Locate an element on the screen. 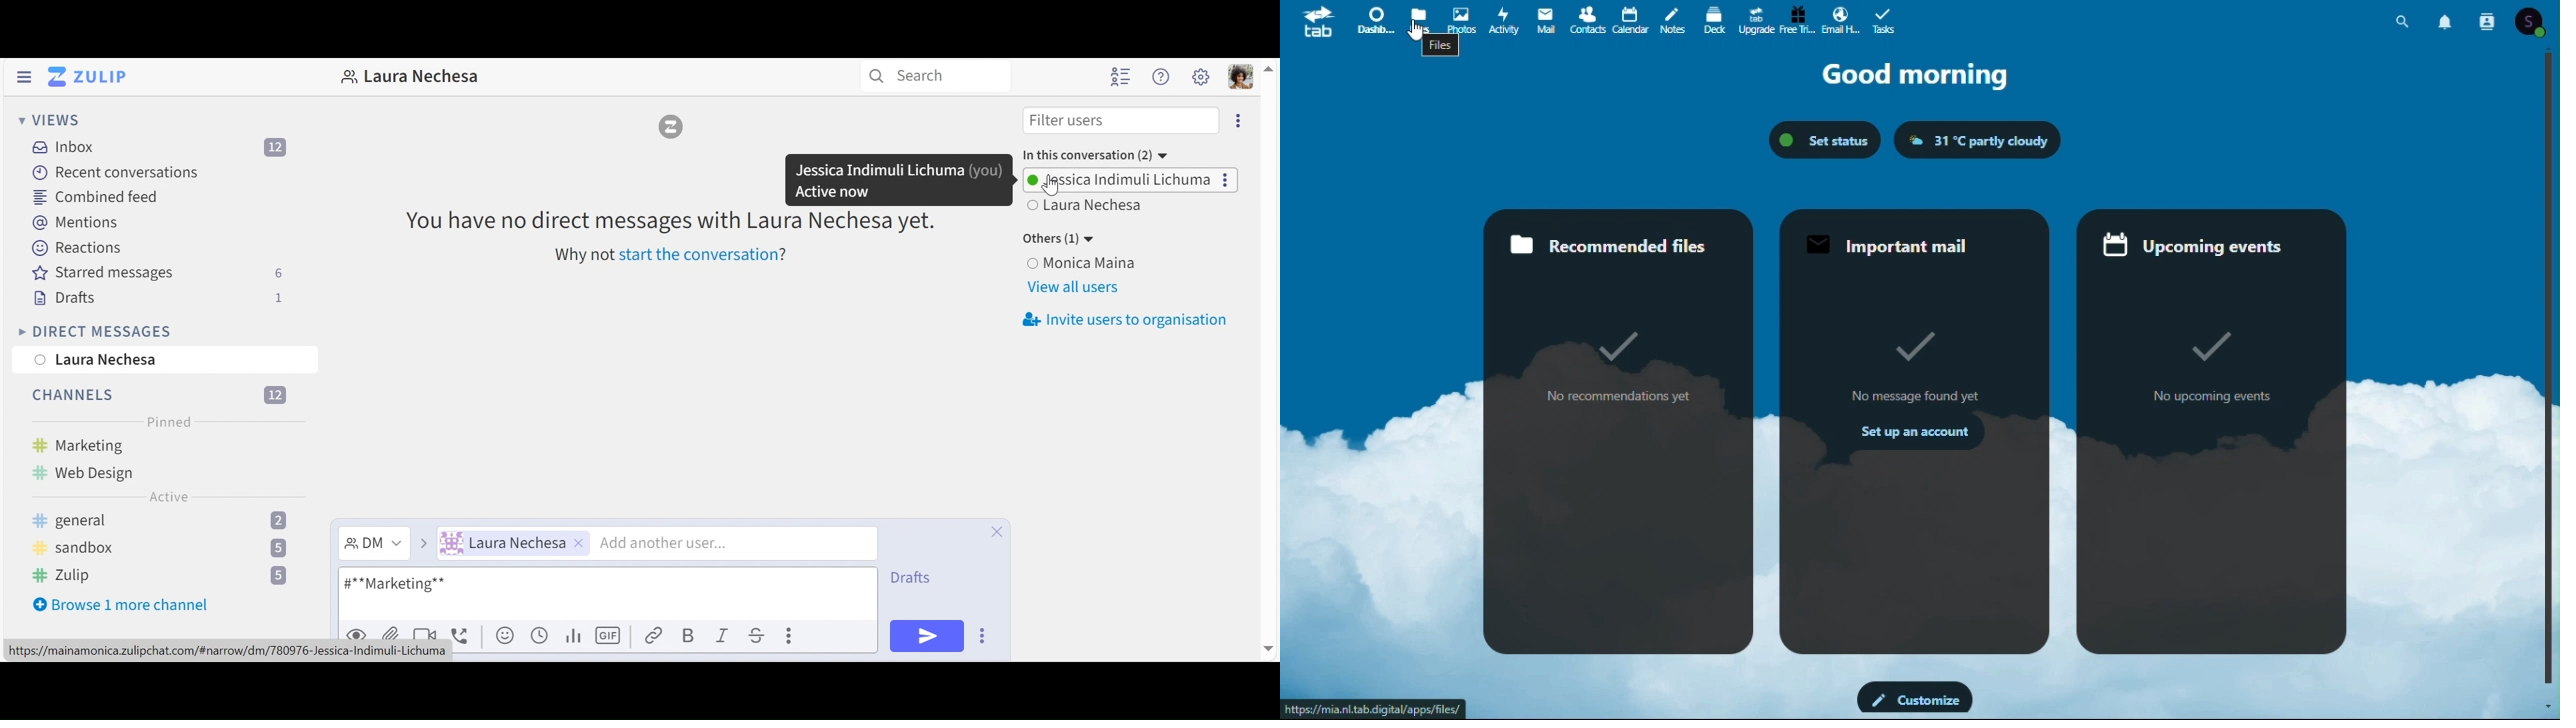 This screenshot has height=728, width=2576. User is located at coordinates (513, 543).